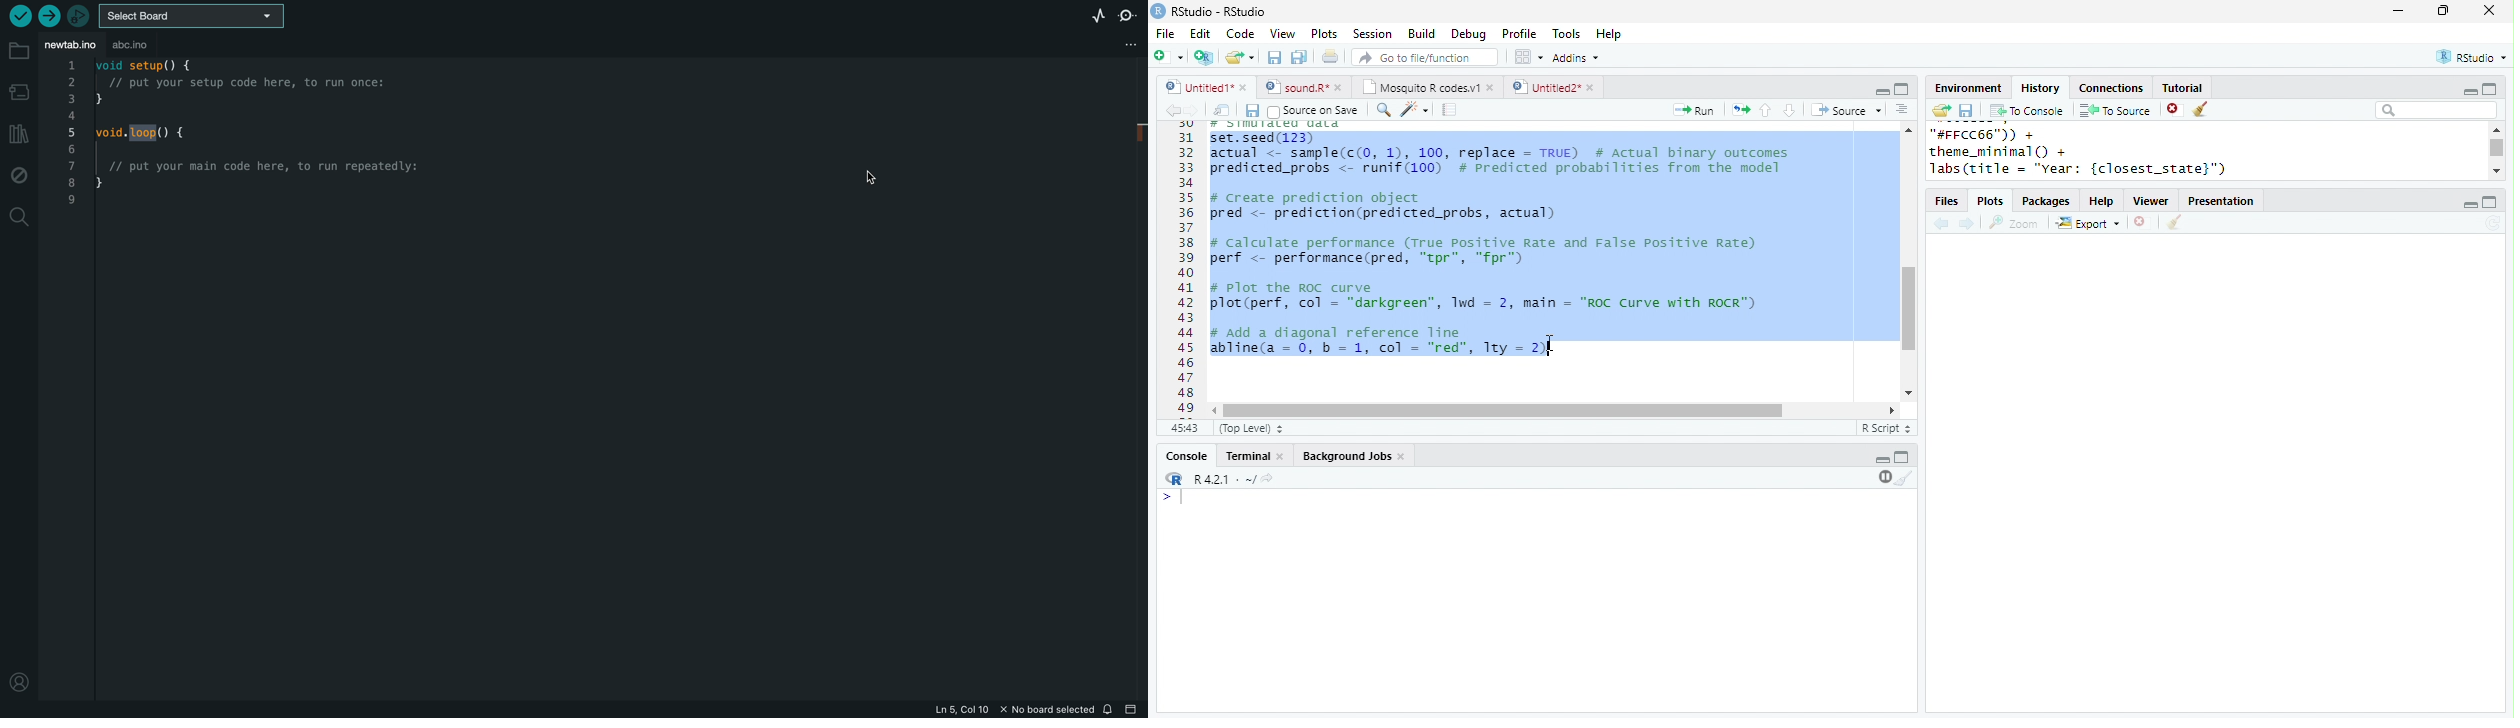 The image size is (2520, 728). I want to click on # Plot the ROC curveplot(perf, col - "darkgreen”, 1wd = 2, main = "ROC Curve with ROCR"), so click(1487, 297).